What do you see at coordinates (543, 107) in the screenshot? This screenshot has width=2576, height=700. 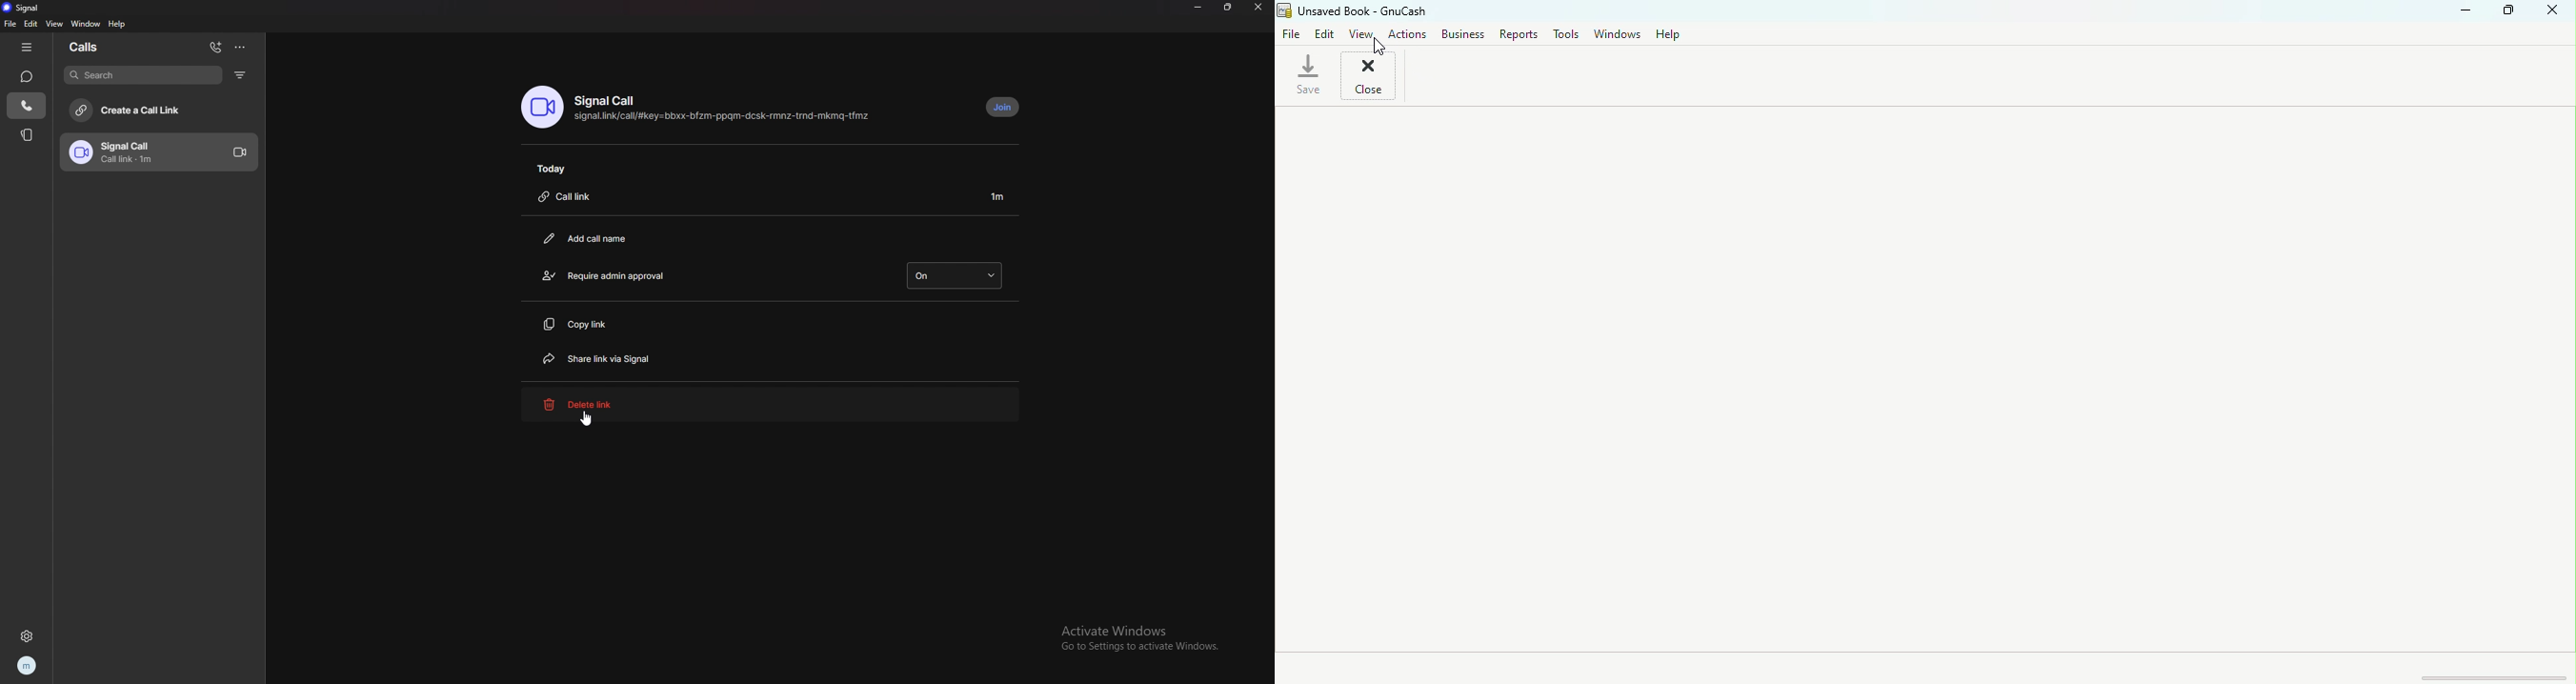 I see `call image` at bounding box center [543, 107].